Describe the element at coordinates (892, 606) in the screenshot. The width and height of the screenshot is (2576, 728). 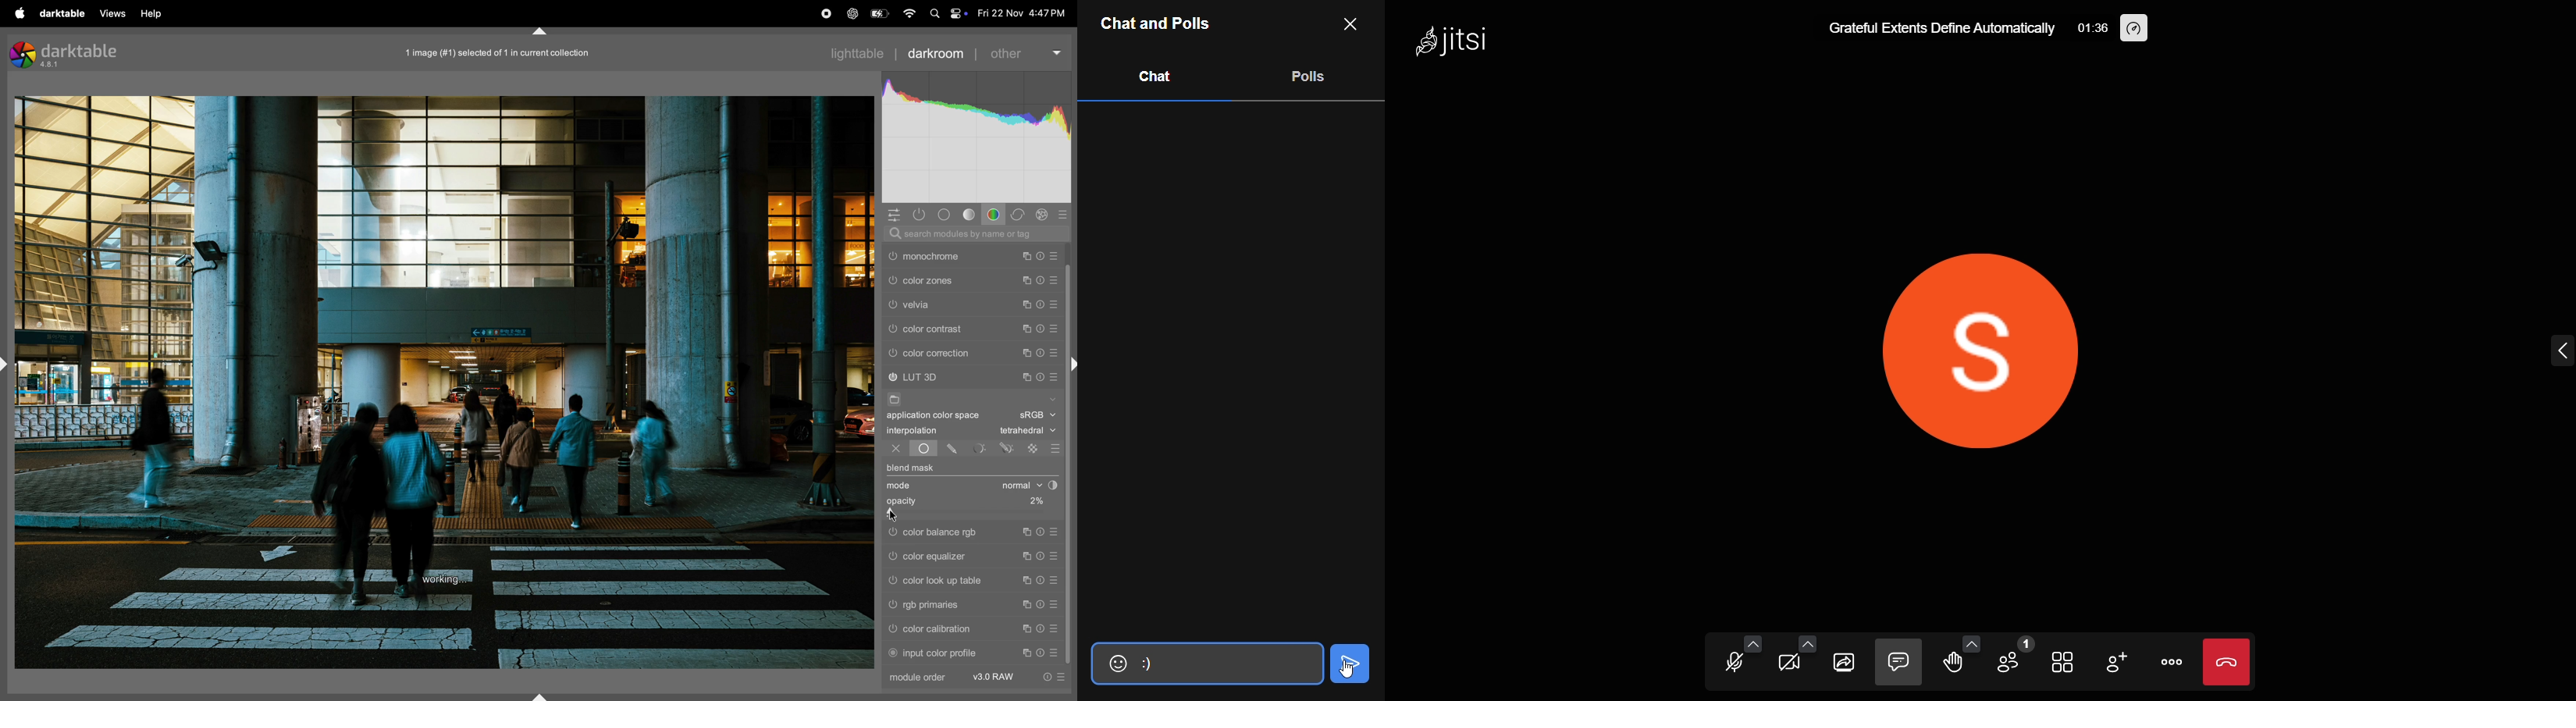
I see `rgb primaries switched off` at that location.